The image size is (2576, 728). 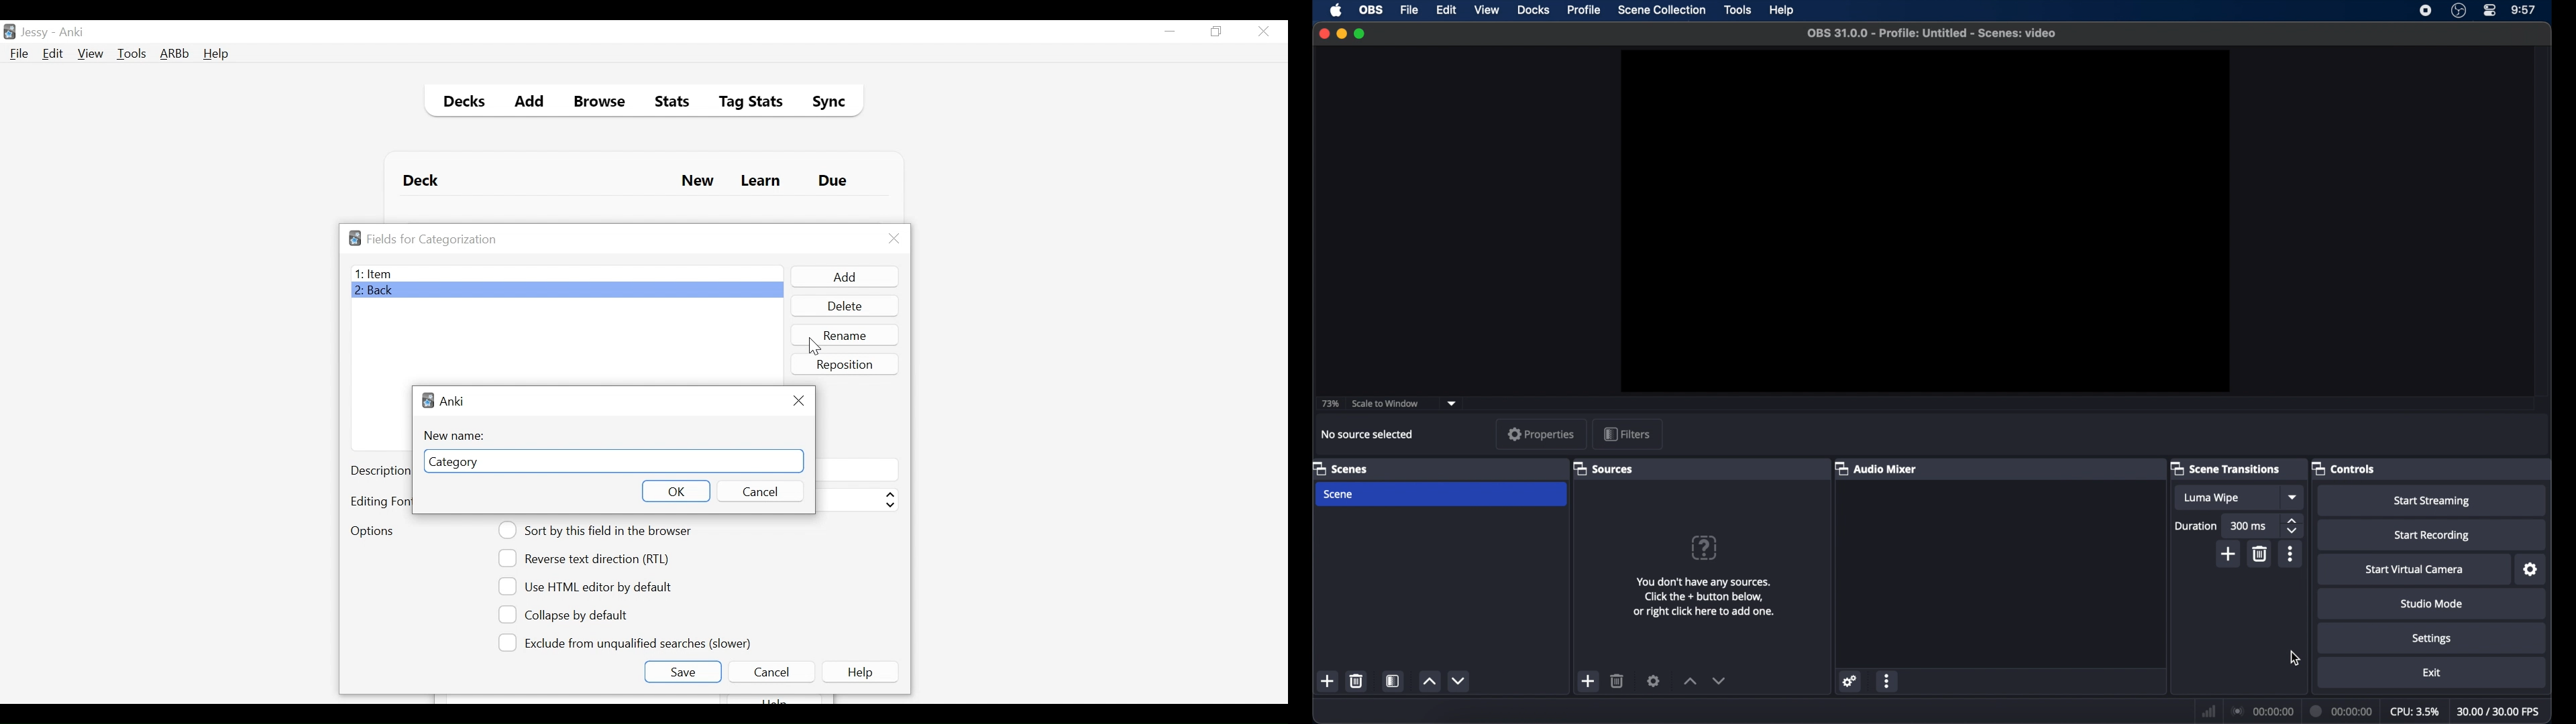 I want to click on New Name Field, so click(x=615, y=461).